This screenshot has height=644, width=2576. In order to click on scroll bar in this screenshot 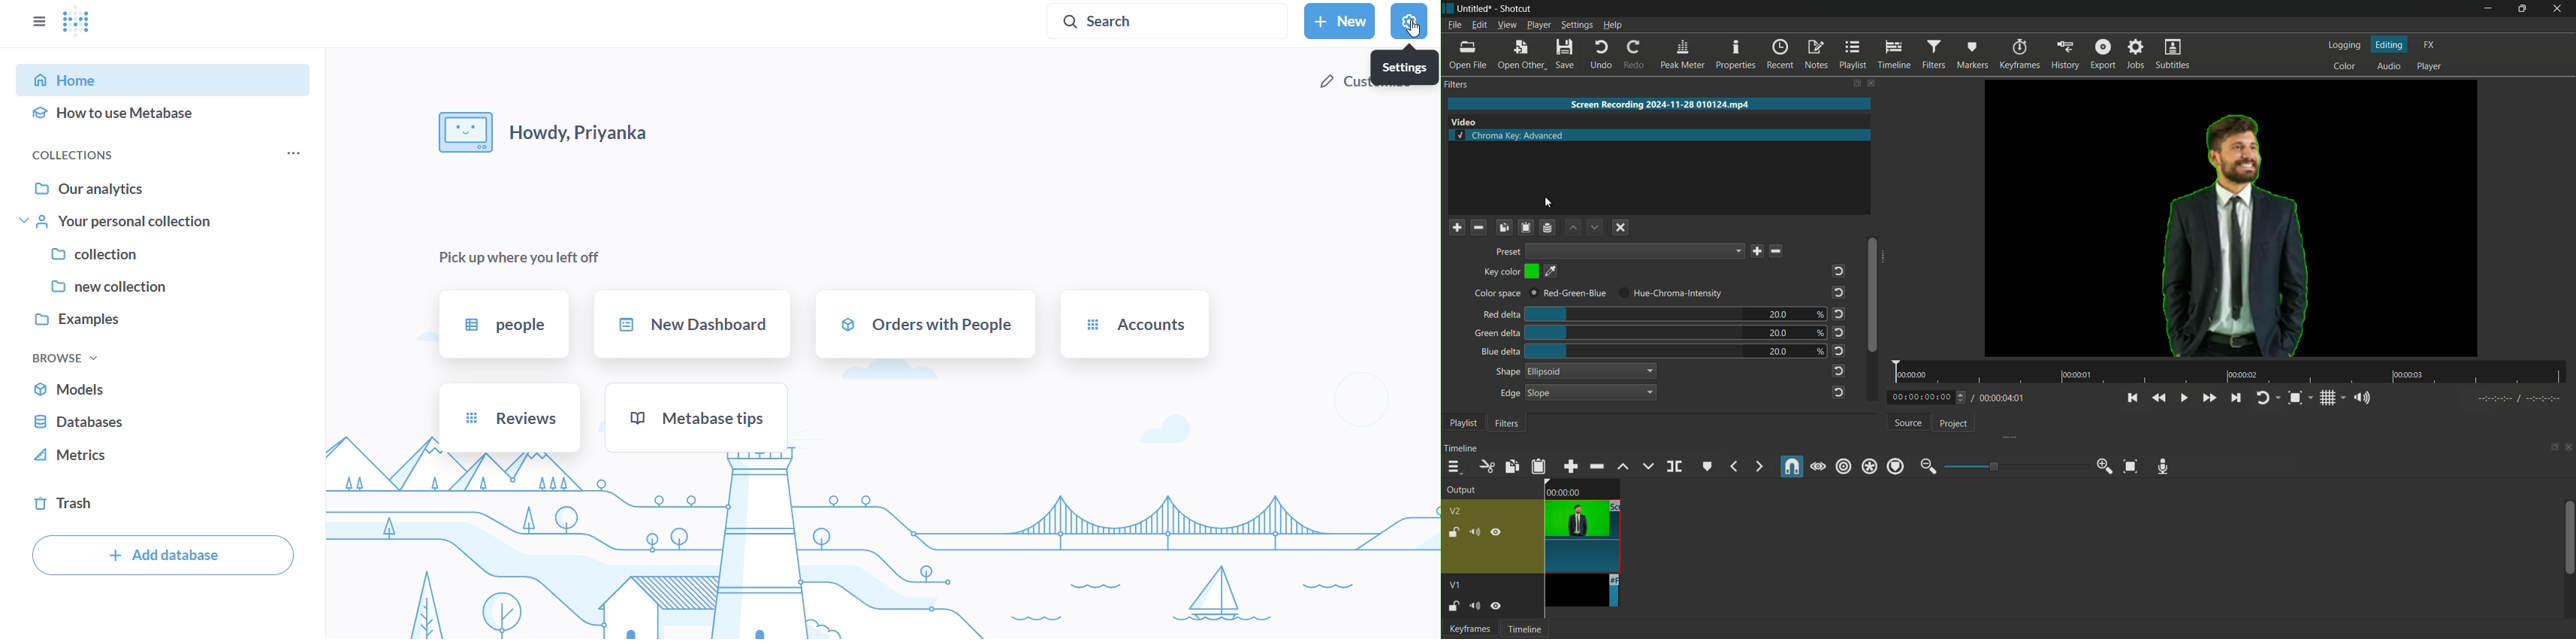, I will do `click(2569, 537)`.